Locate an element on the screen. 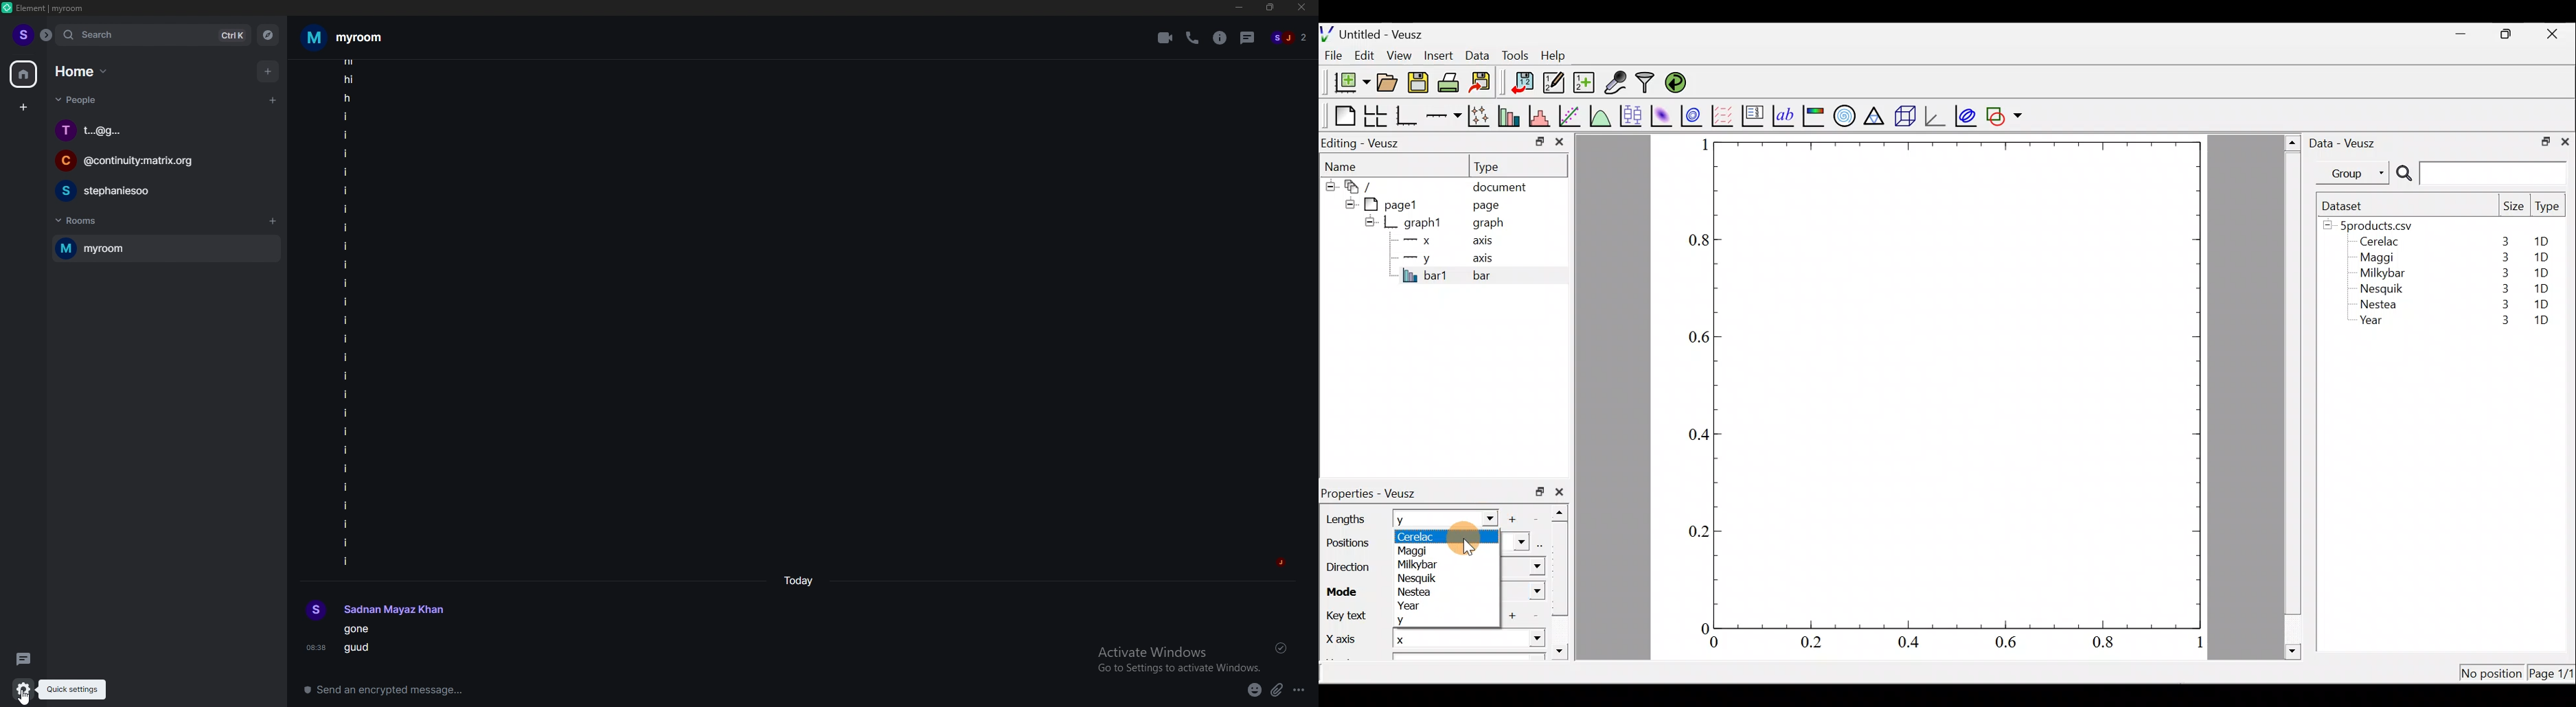 This screenshot has width=2576, height=728. thread is located at coordinates (22, 659).